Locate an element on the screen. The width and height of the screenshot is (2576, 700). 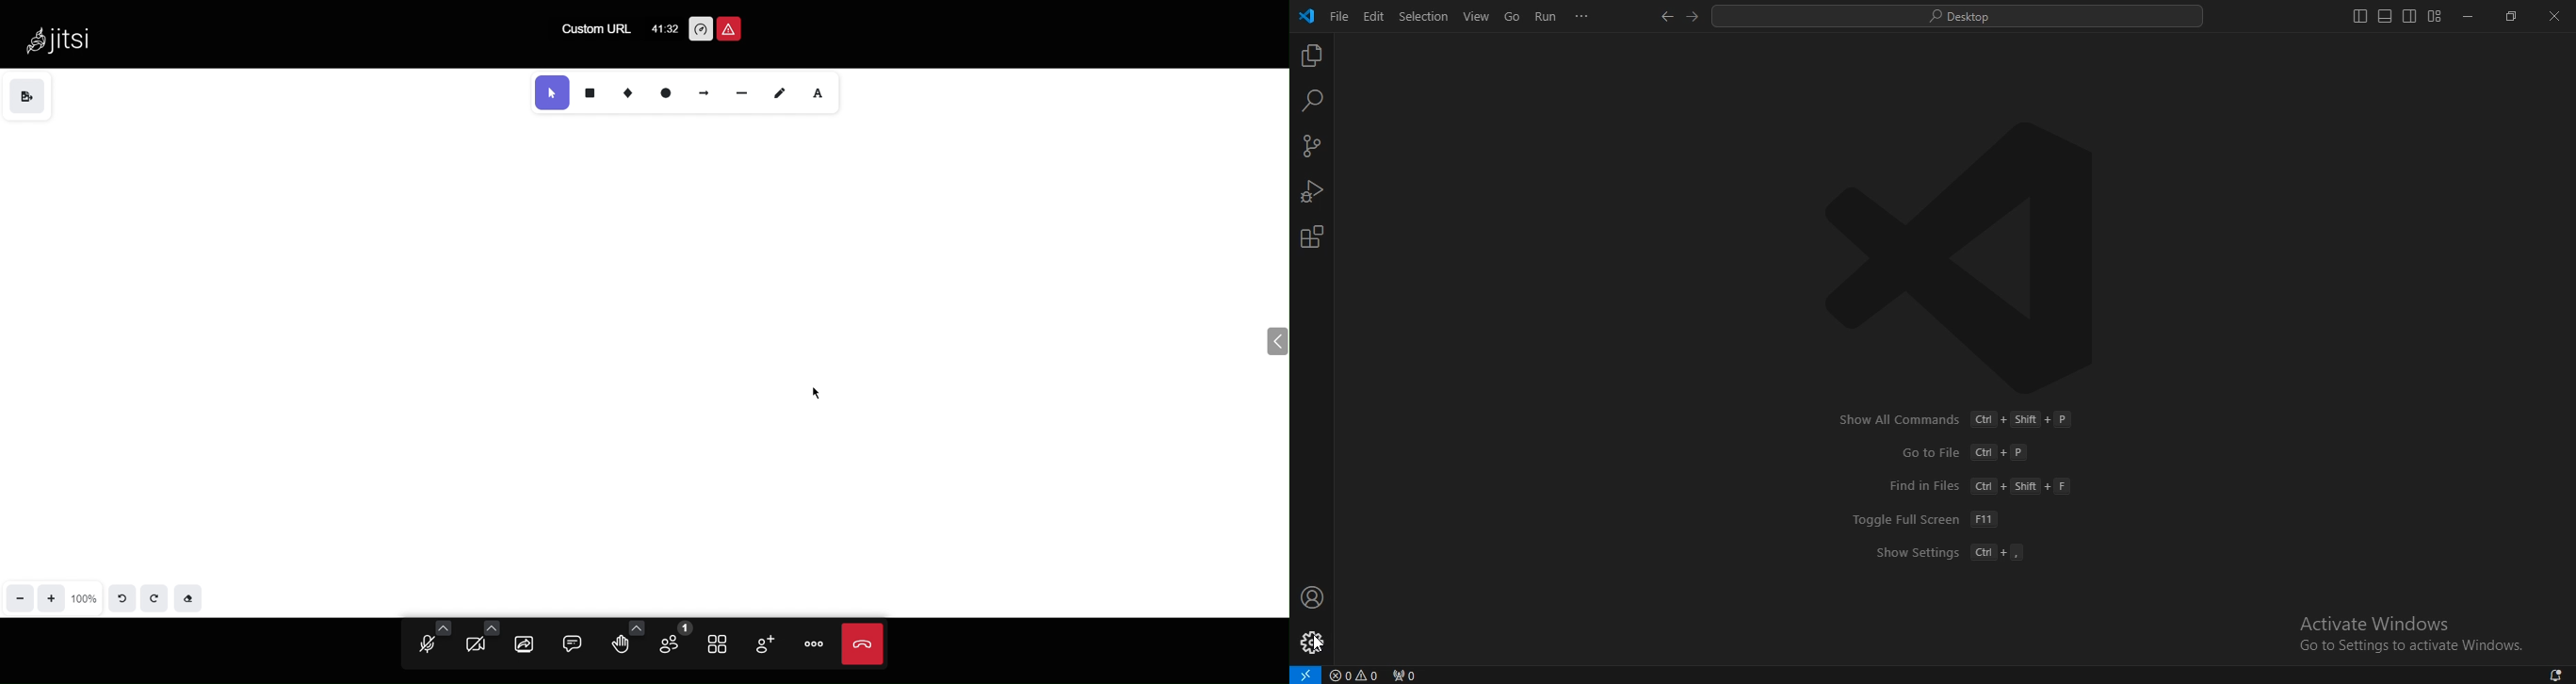
Raise Hand is located at coordinates (624, 641).